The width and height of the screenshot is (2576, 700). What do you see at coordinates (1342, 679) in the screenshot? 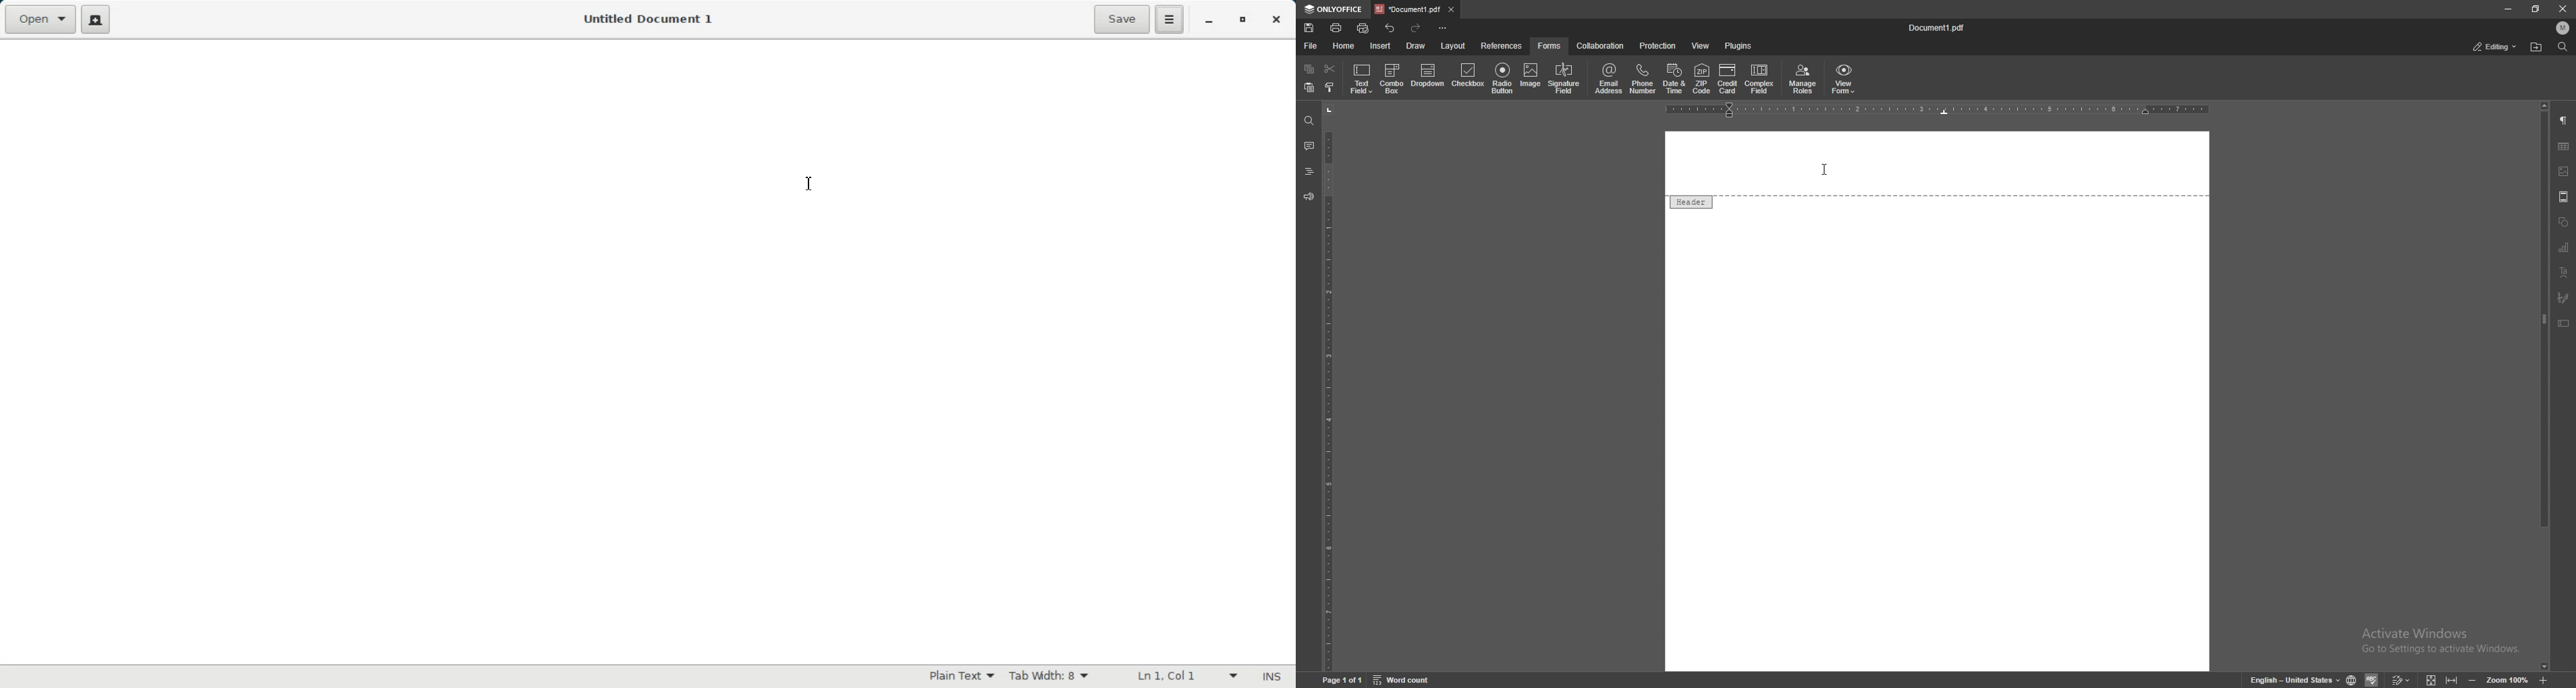
I see `page` at bounding box center [1342, 679].